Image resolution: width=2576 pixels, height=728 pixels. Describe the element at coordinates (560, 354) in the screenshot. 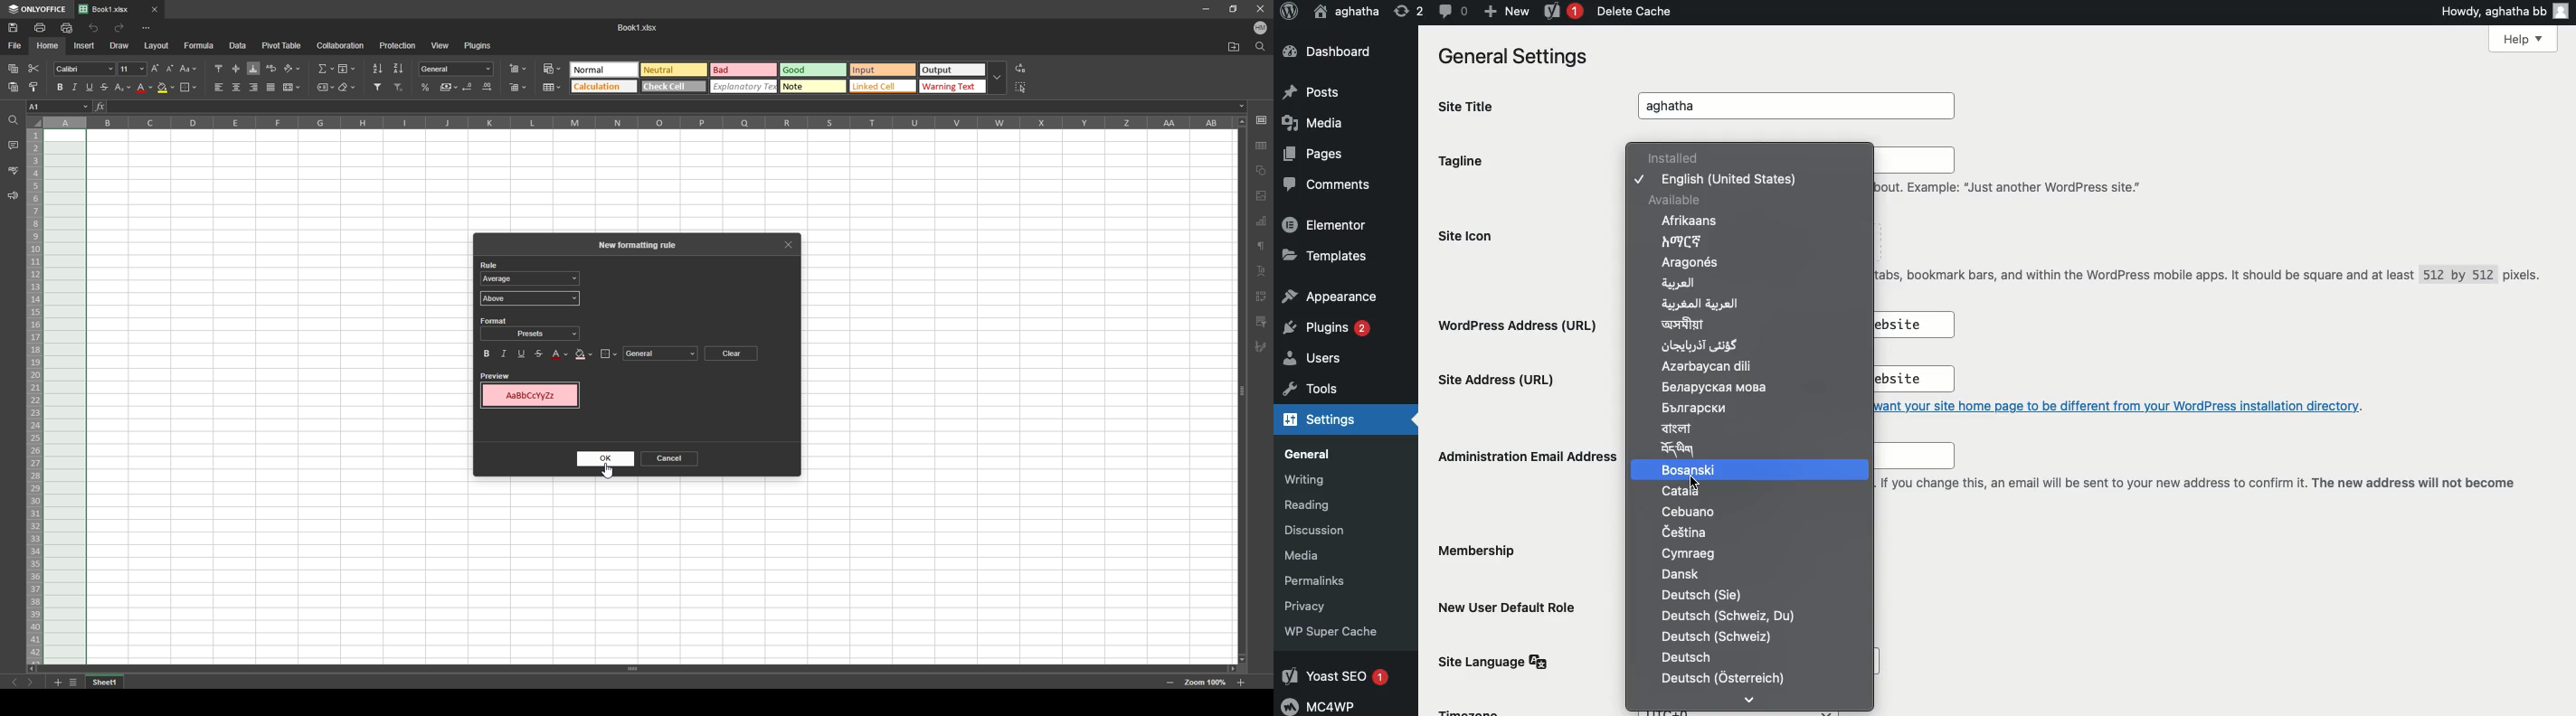

I see `font color` at that location.